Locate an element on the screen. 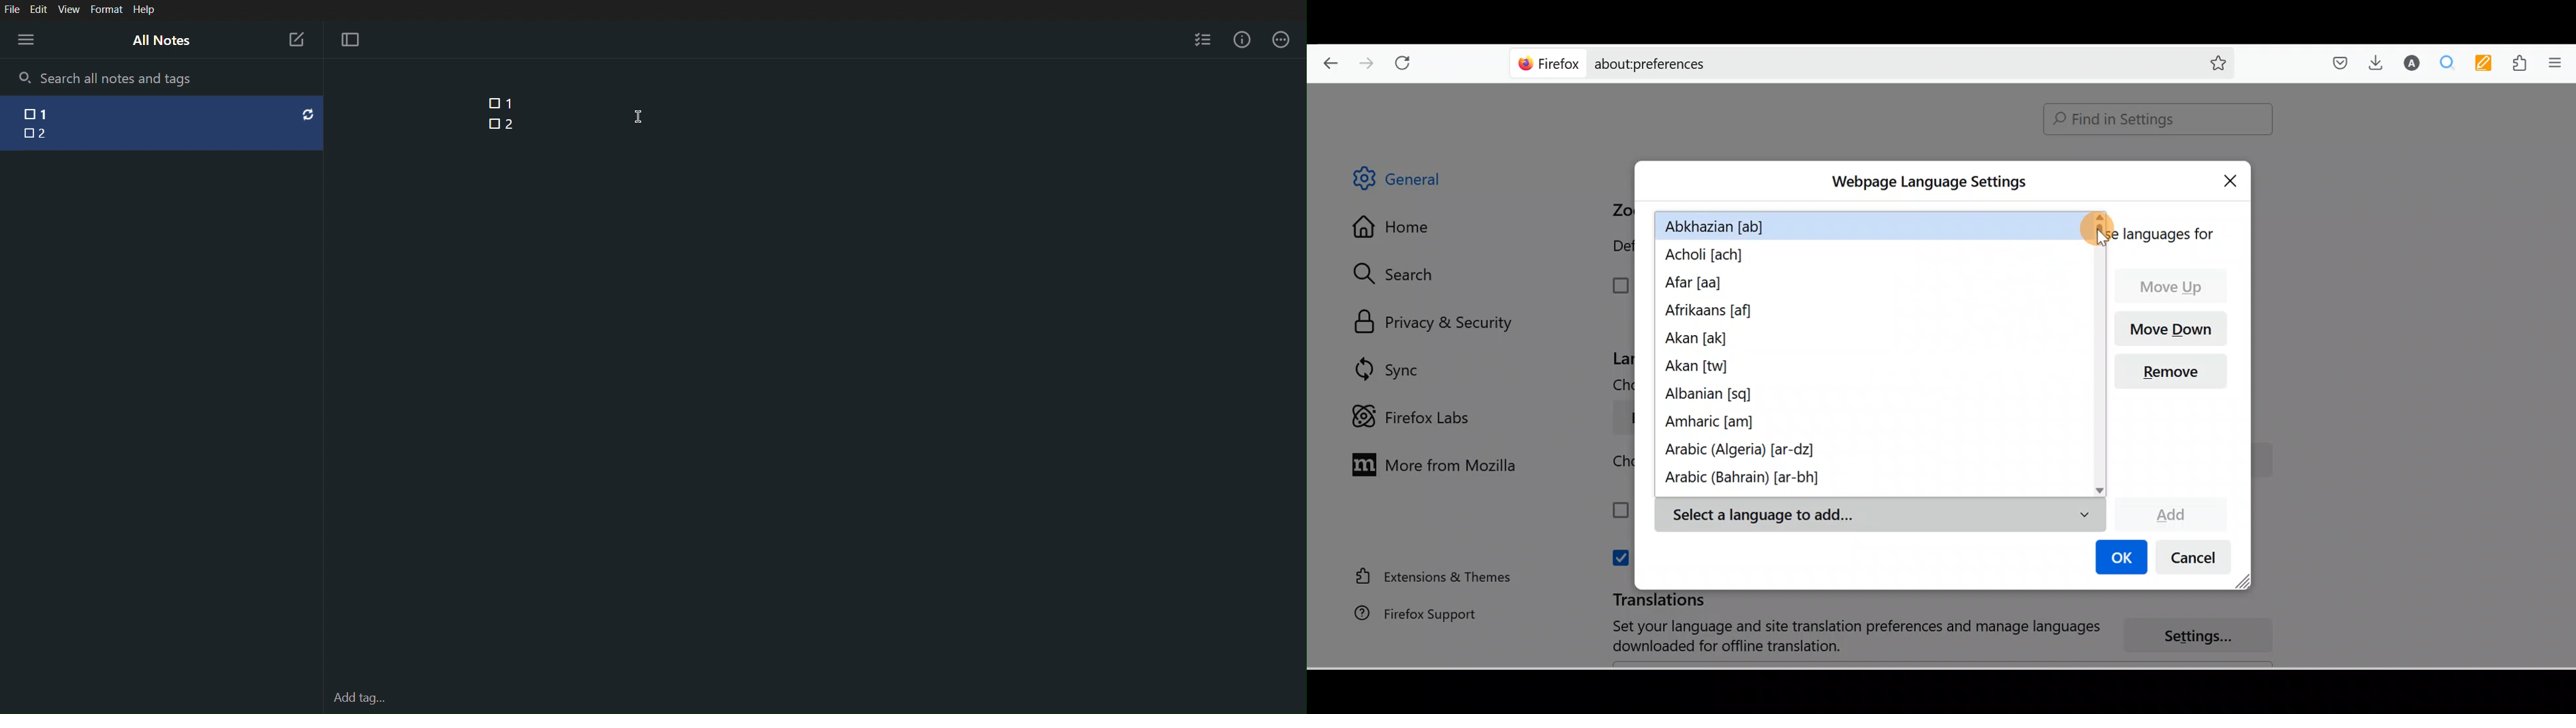  Webpage Language settings is located at coordinates (1927, 182).